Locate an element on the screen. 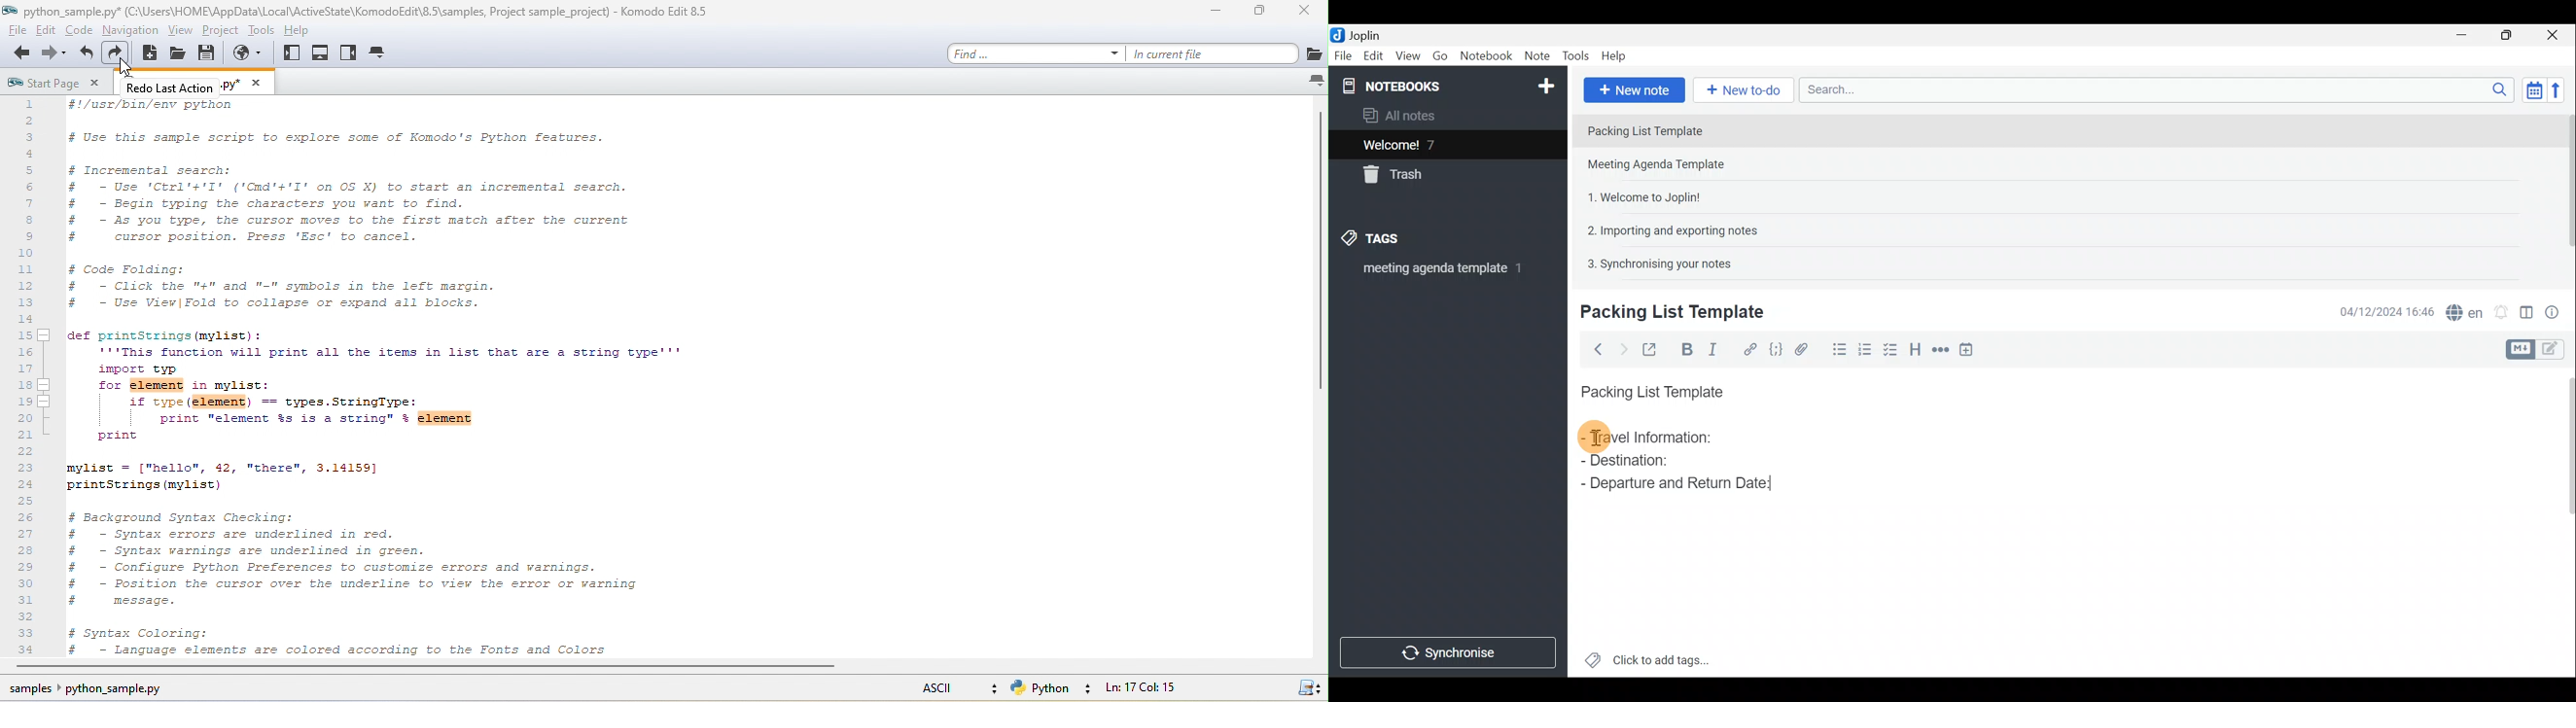 The image size is (2576, 728). File is located at coordinates (1341, 55).